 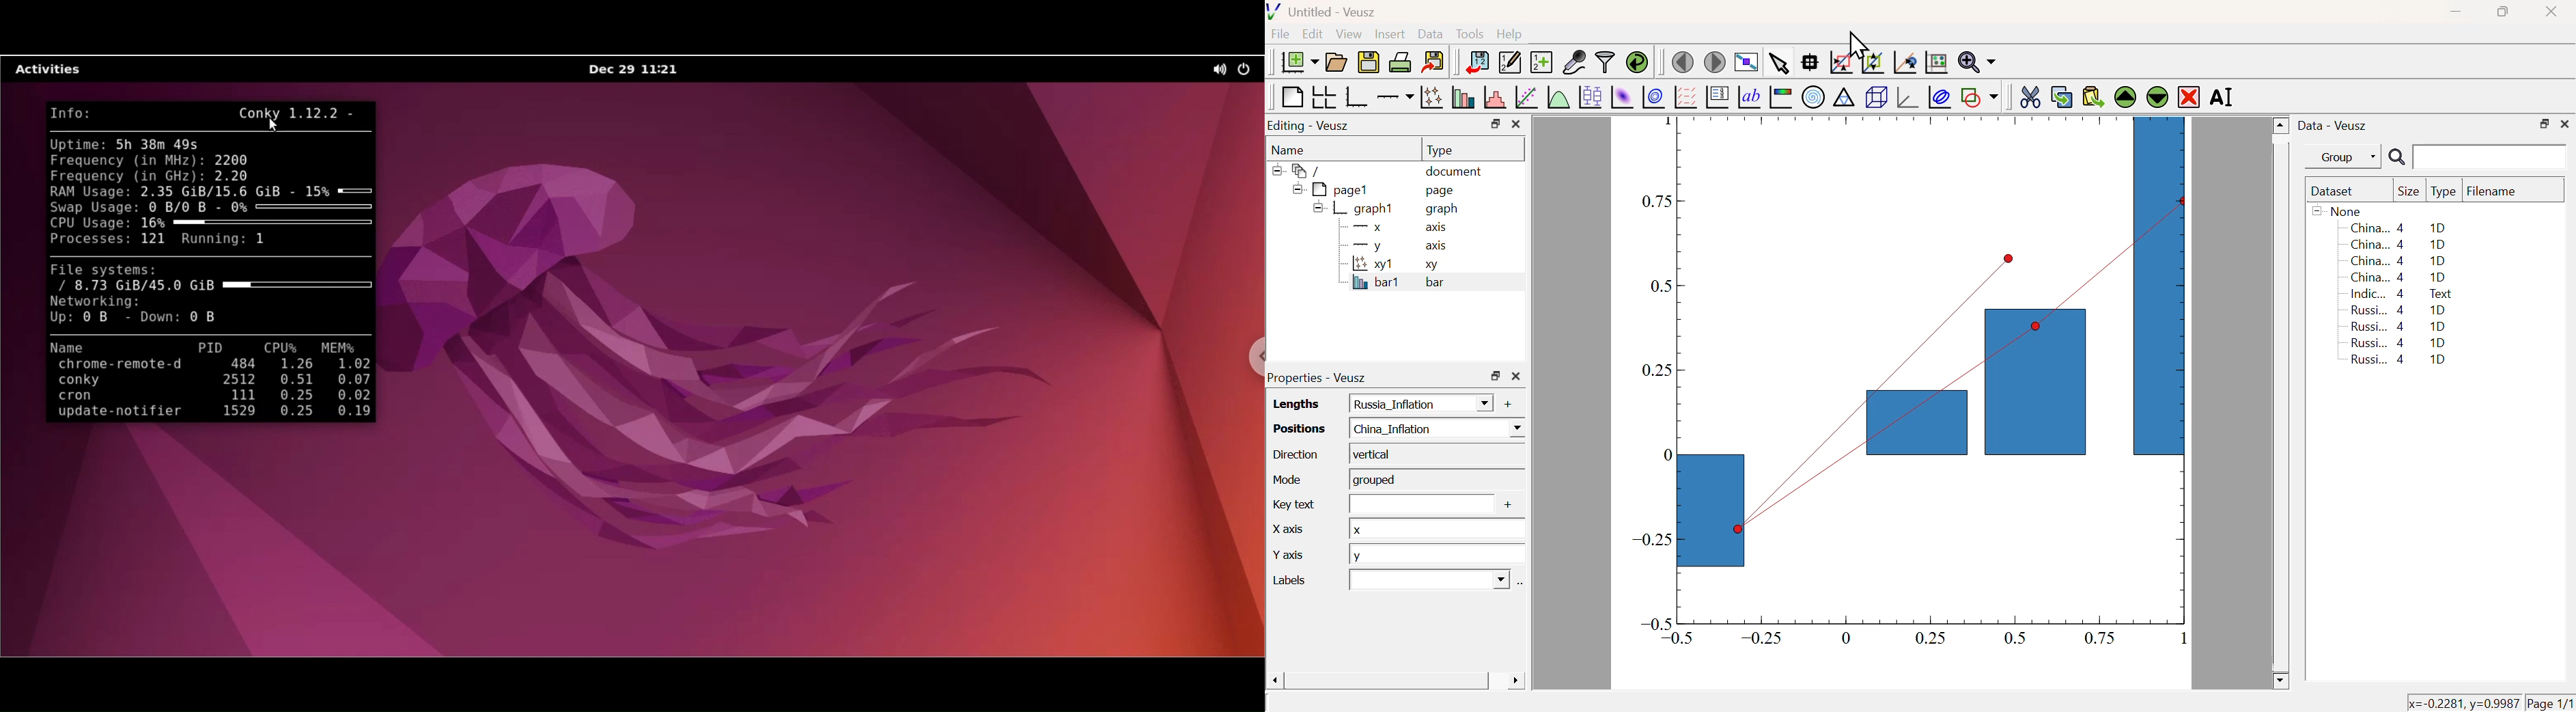 I want to click on Y axis, so click(x=1295, y=556).